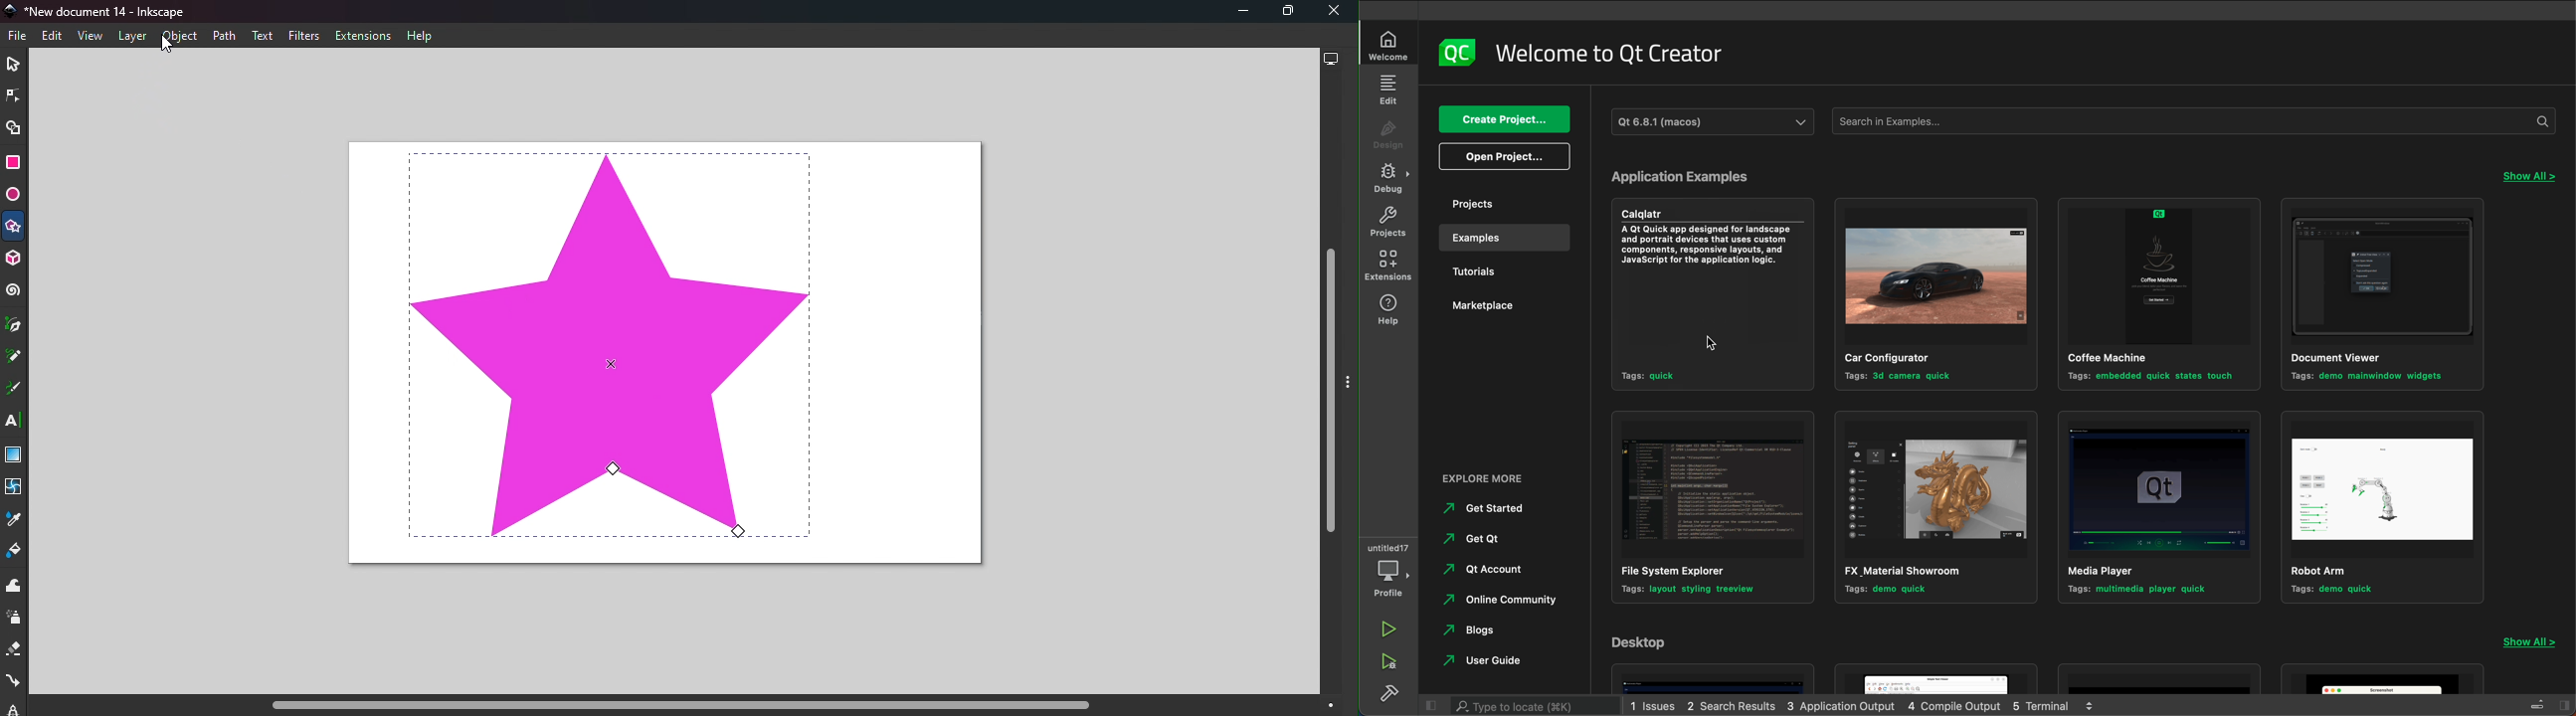 The width and height of the screenshot is (2576, 728). What do you see at coordinates (1500, 119) in the screenshot?
I see `create` at bounding box center [1500, 119].